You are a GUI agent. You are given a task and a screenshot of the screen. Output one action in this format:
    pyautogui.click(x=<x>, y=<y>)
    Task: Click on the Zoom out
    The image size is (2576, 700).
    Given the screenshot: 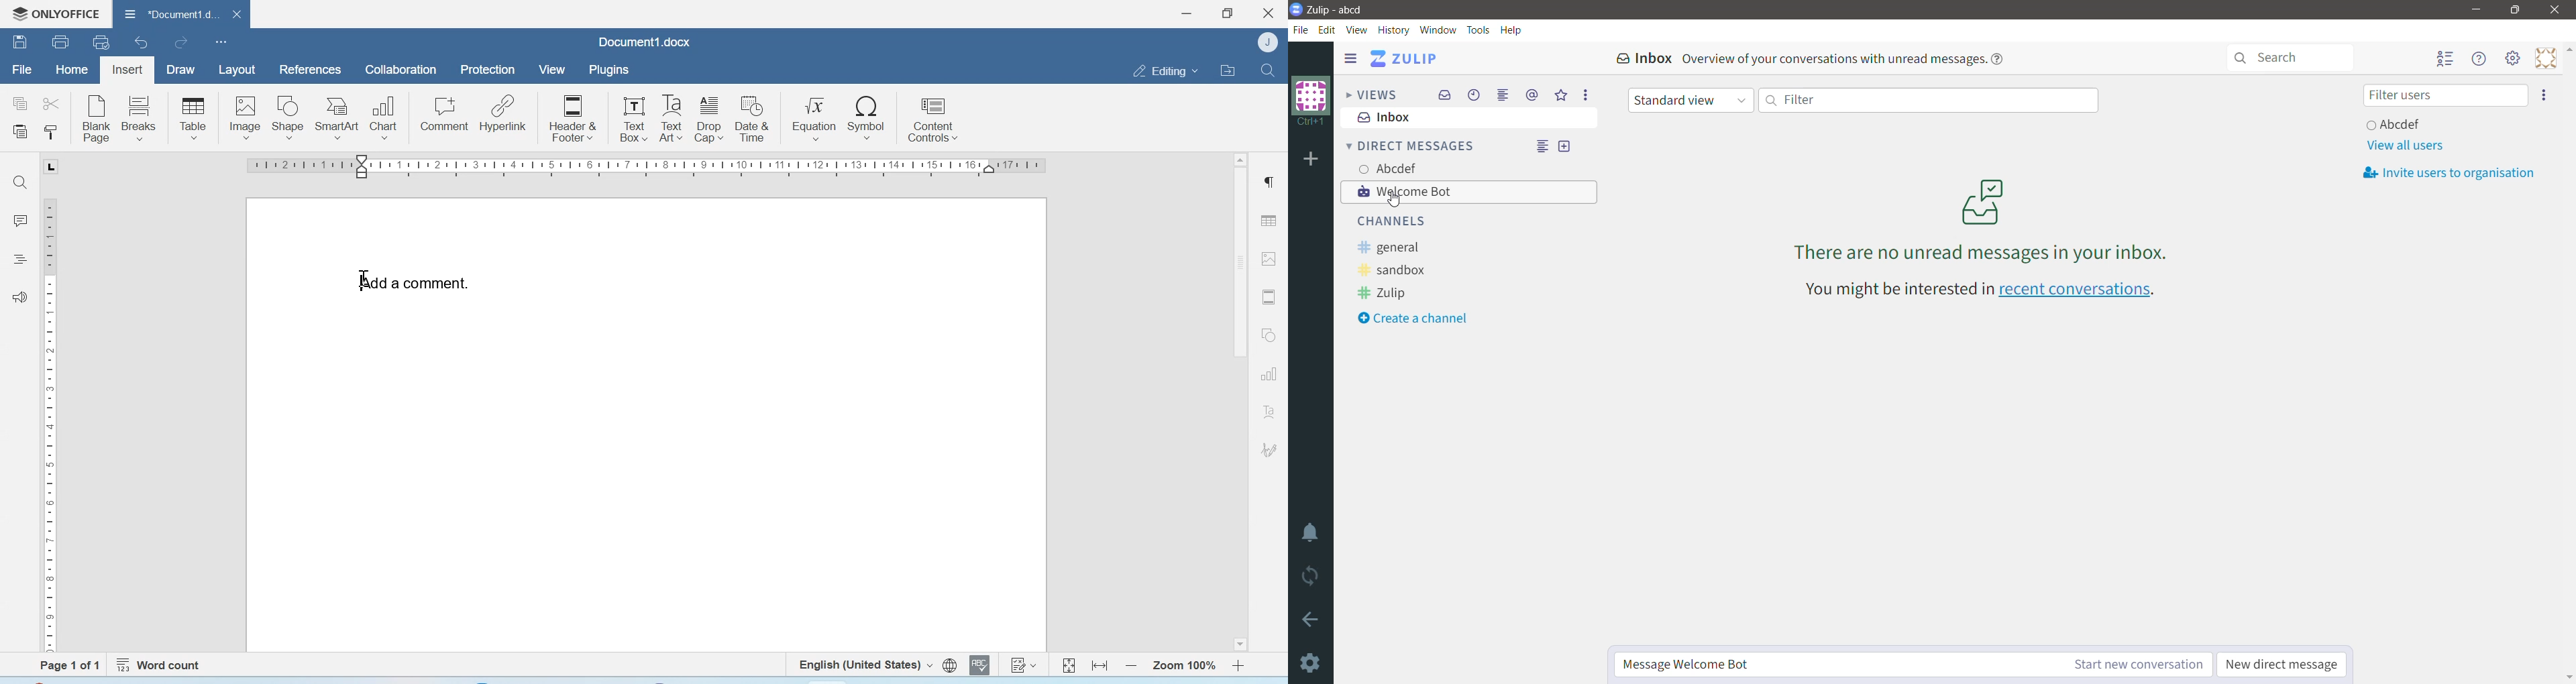 What is the action you would take?
    pyautogui.click(x=1131, y=665)
    